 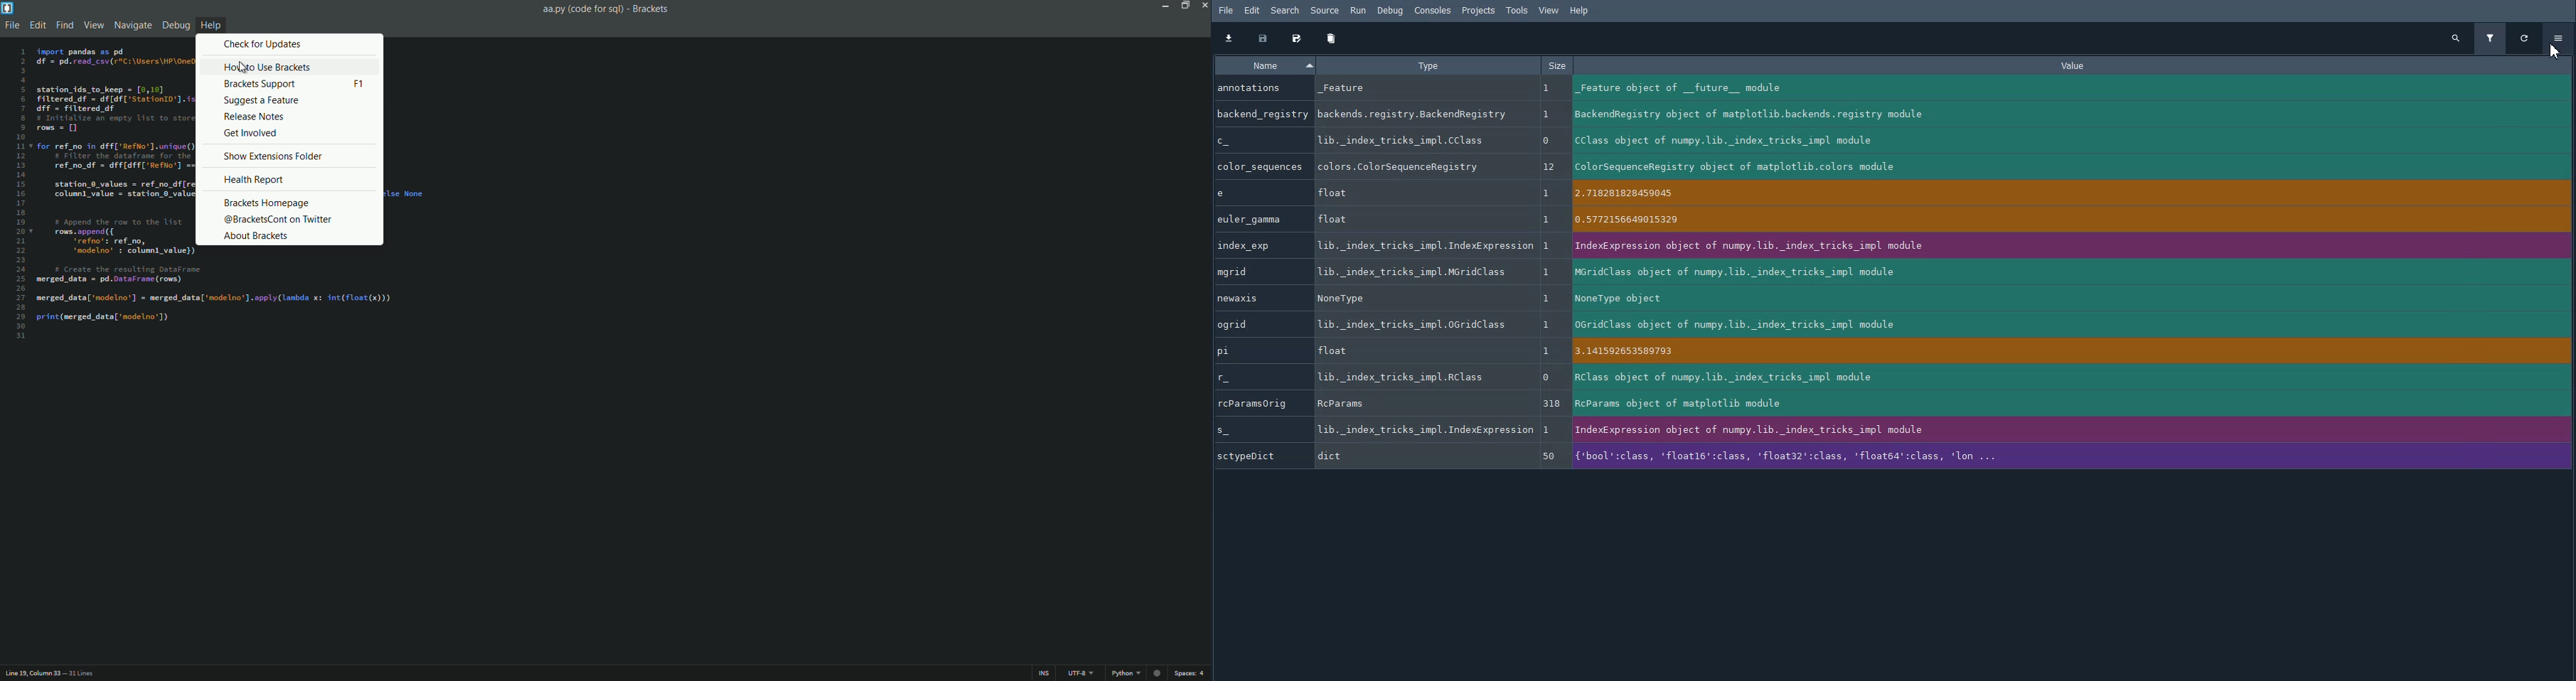 I want to click on 318, so click(x=1554, y=404).